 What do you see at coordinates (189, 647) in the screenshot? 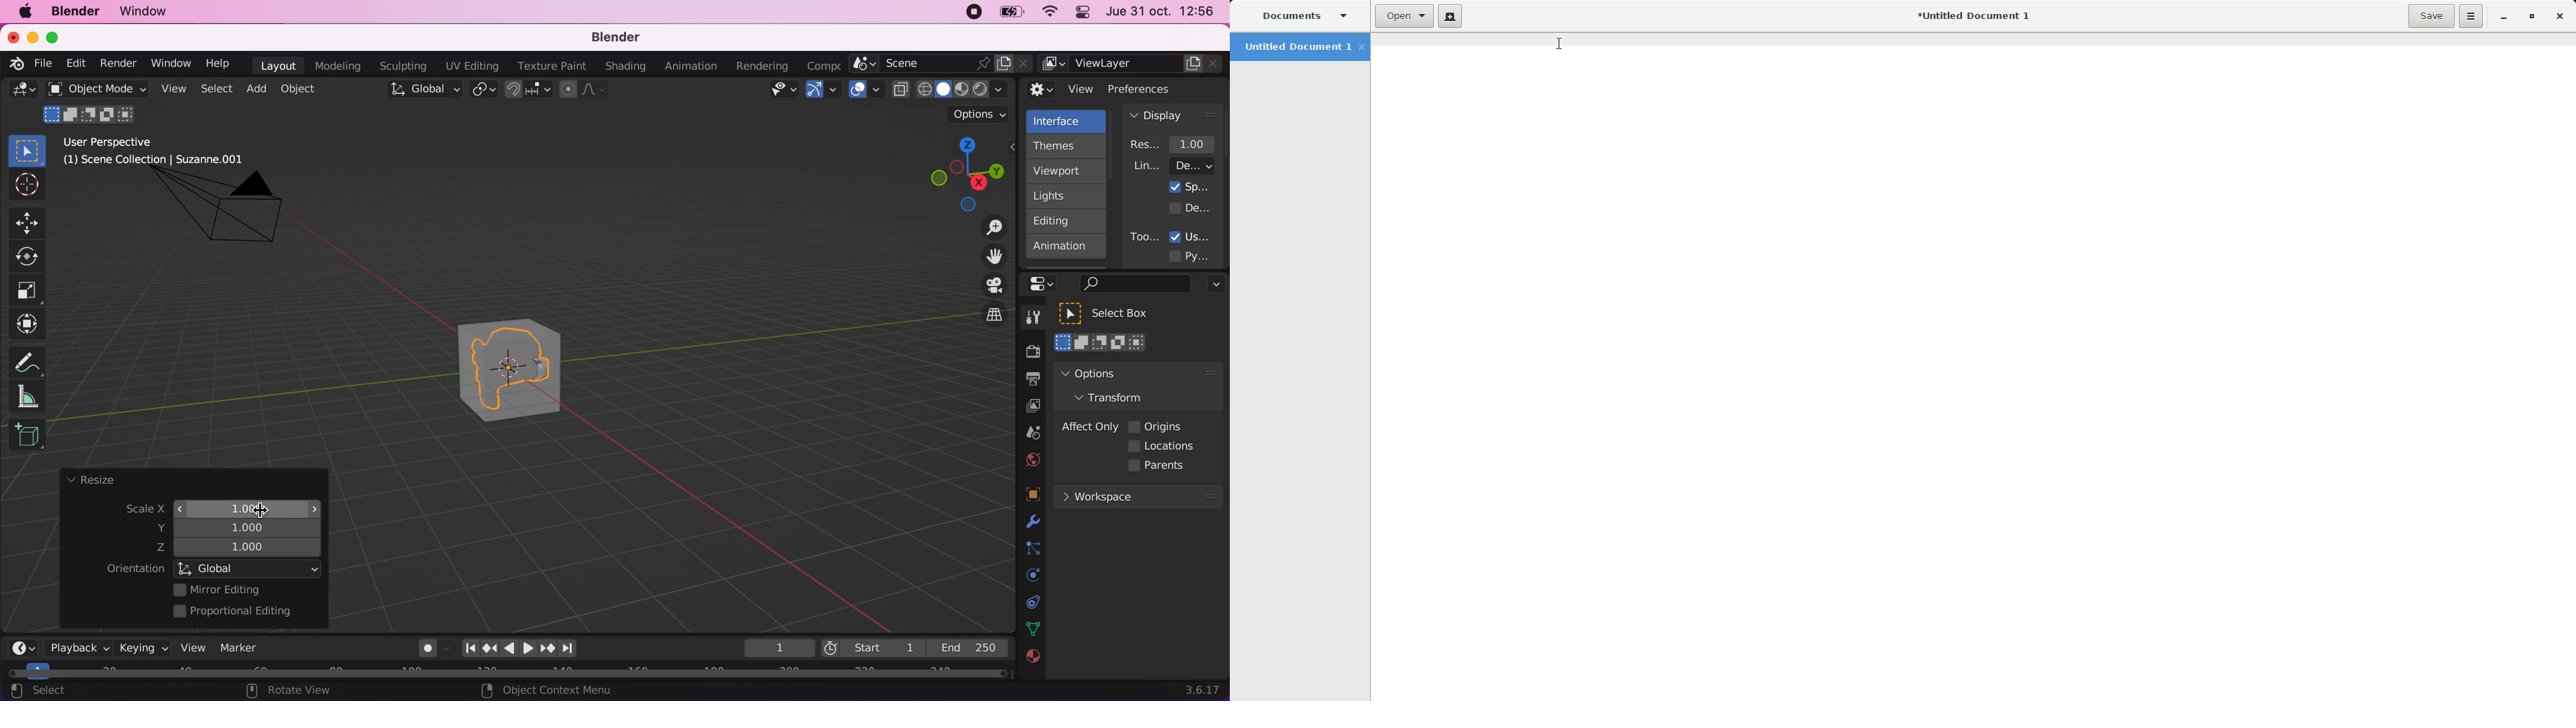
I see `view` at bounding box center [189, 647].